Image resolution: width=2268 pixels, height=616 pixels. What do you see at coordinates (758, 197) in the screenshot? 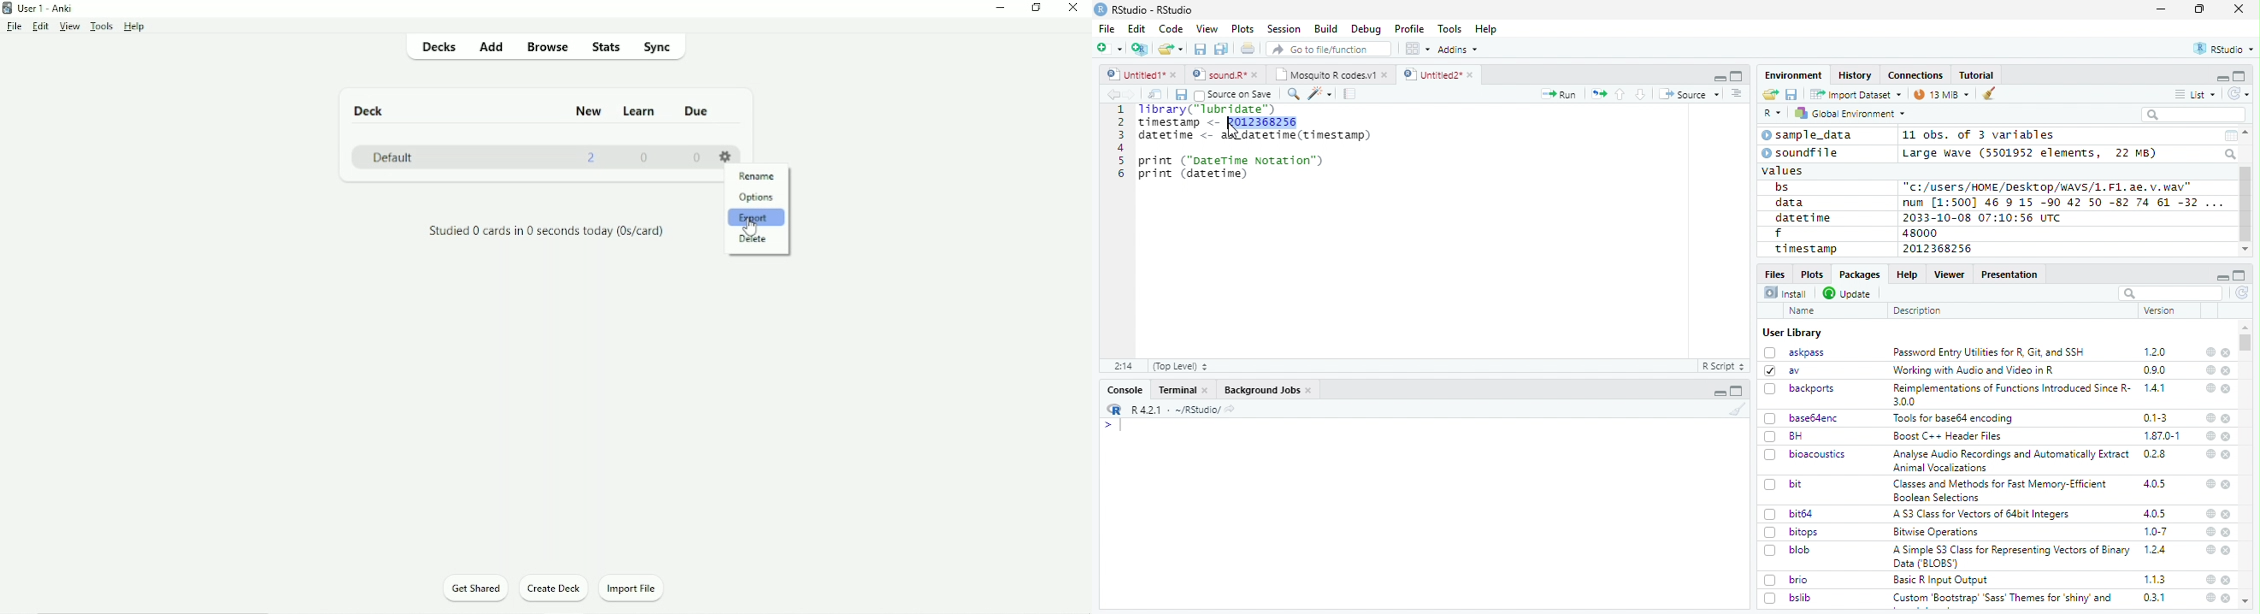
I see `Options` at bounding box center [758, 197].